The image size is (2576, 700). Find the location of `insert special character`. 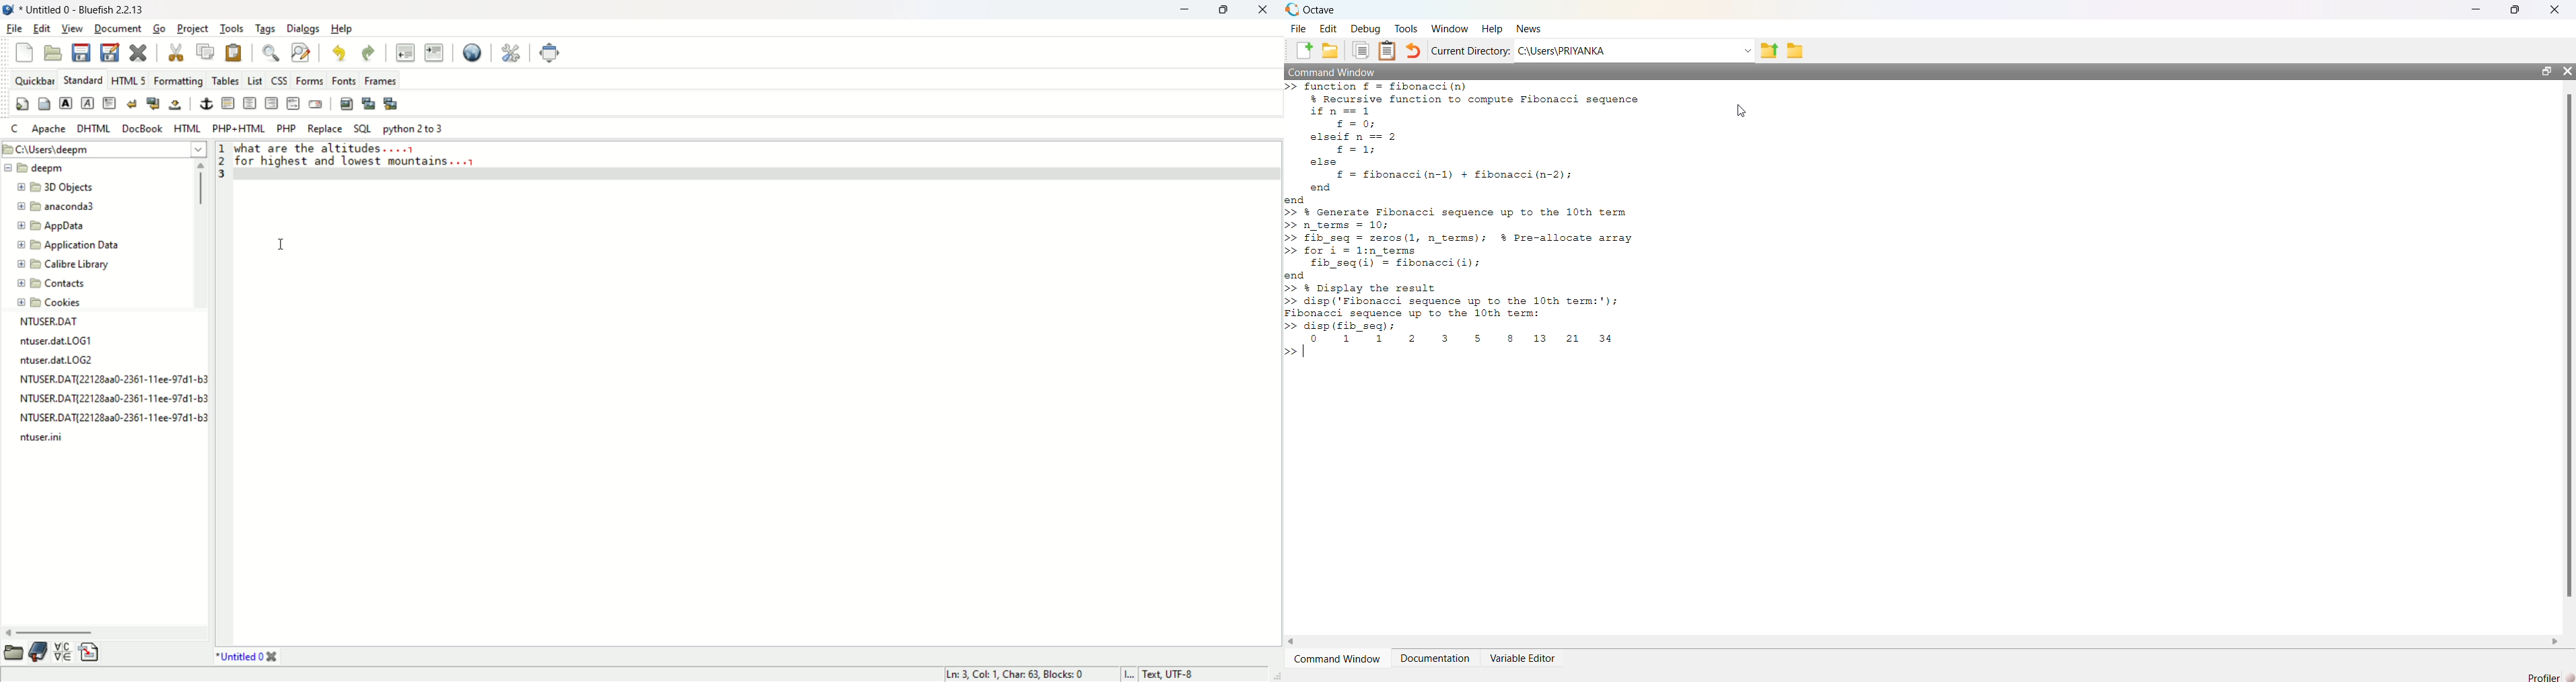

insert special character is located at coordinates (66, 651).